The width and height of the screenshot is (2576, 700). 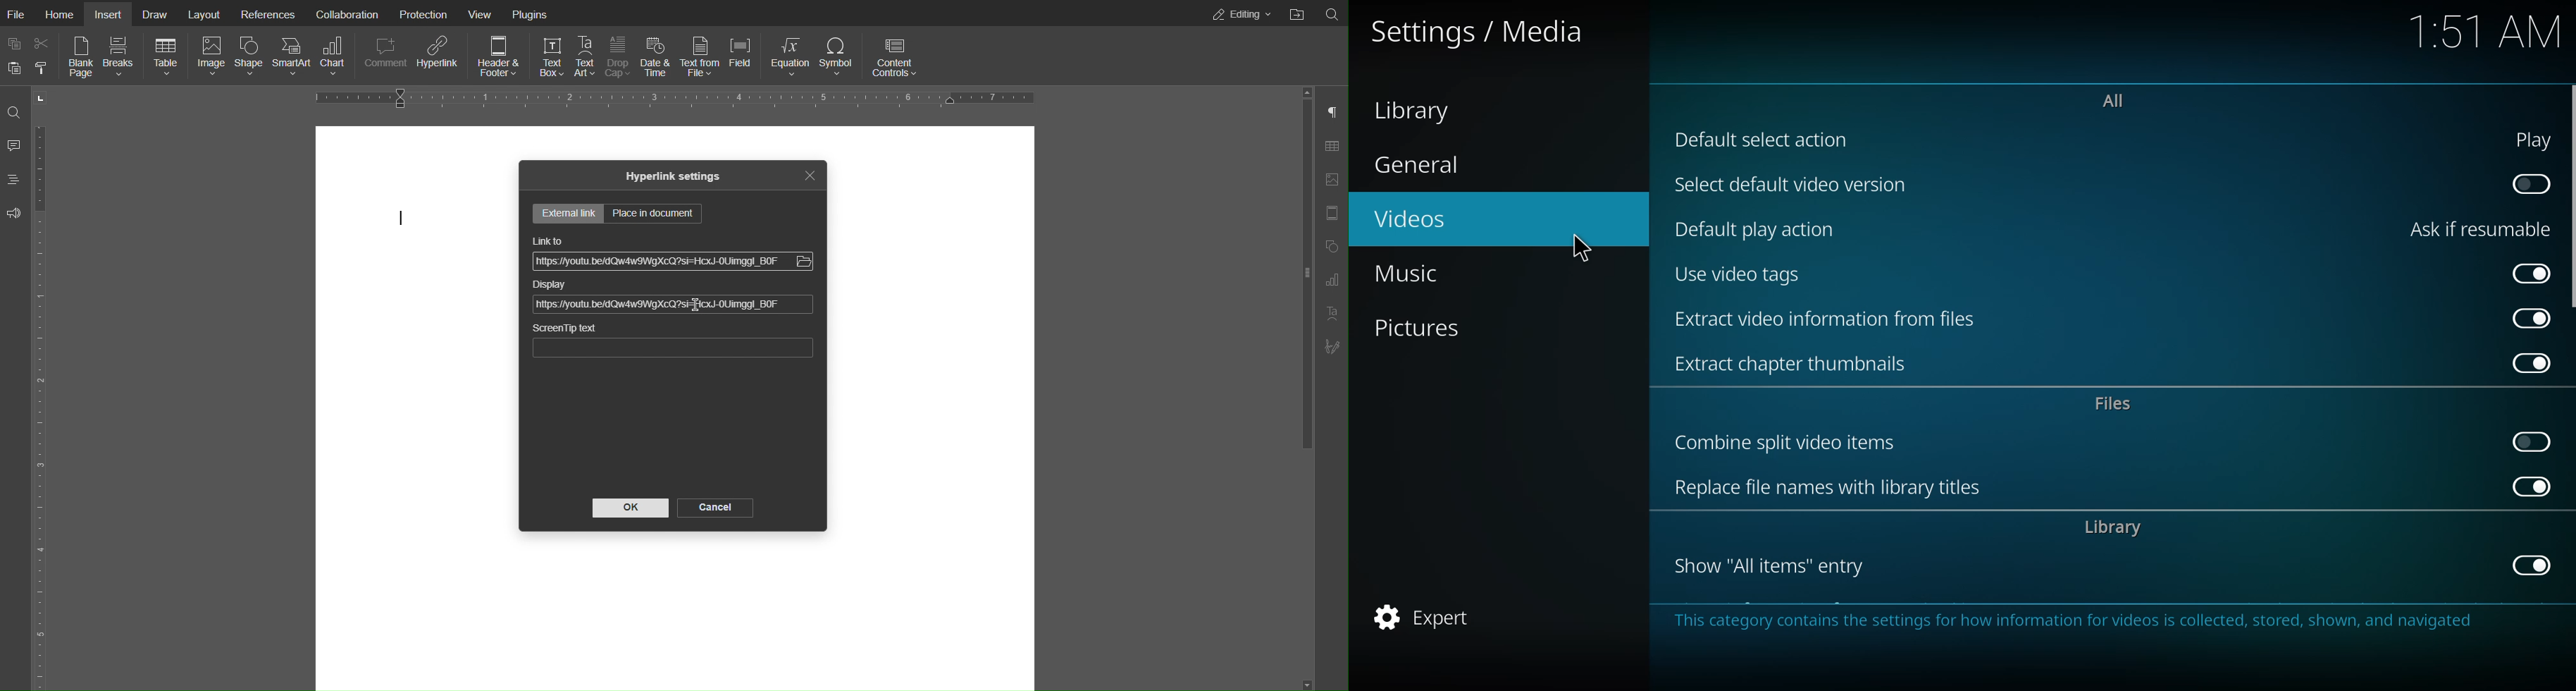 I want to click on slider, so click(x=1299, y=298).